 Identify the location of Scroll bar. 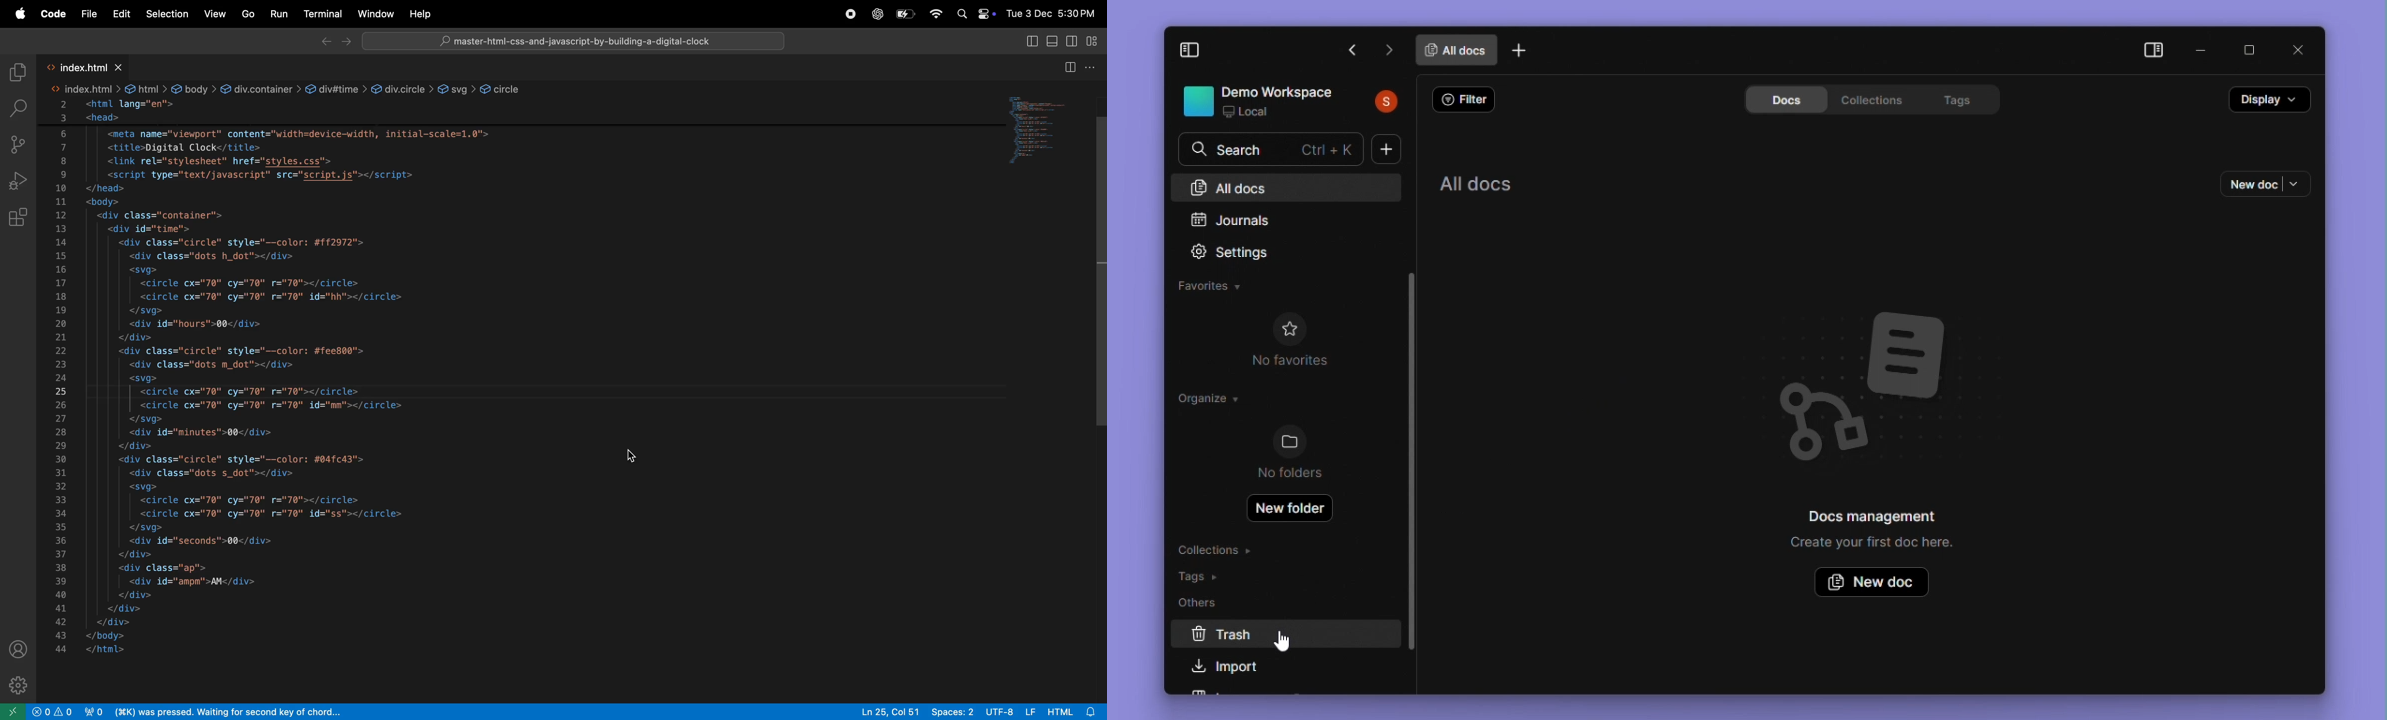
(1099, 276).